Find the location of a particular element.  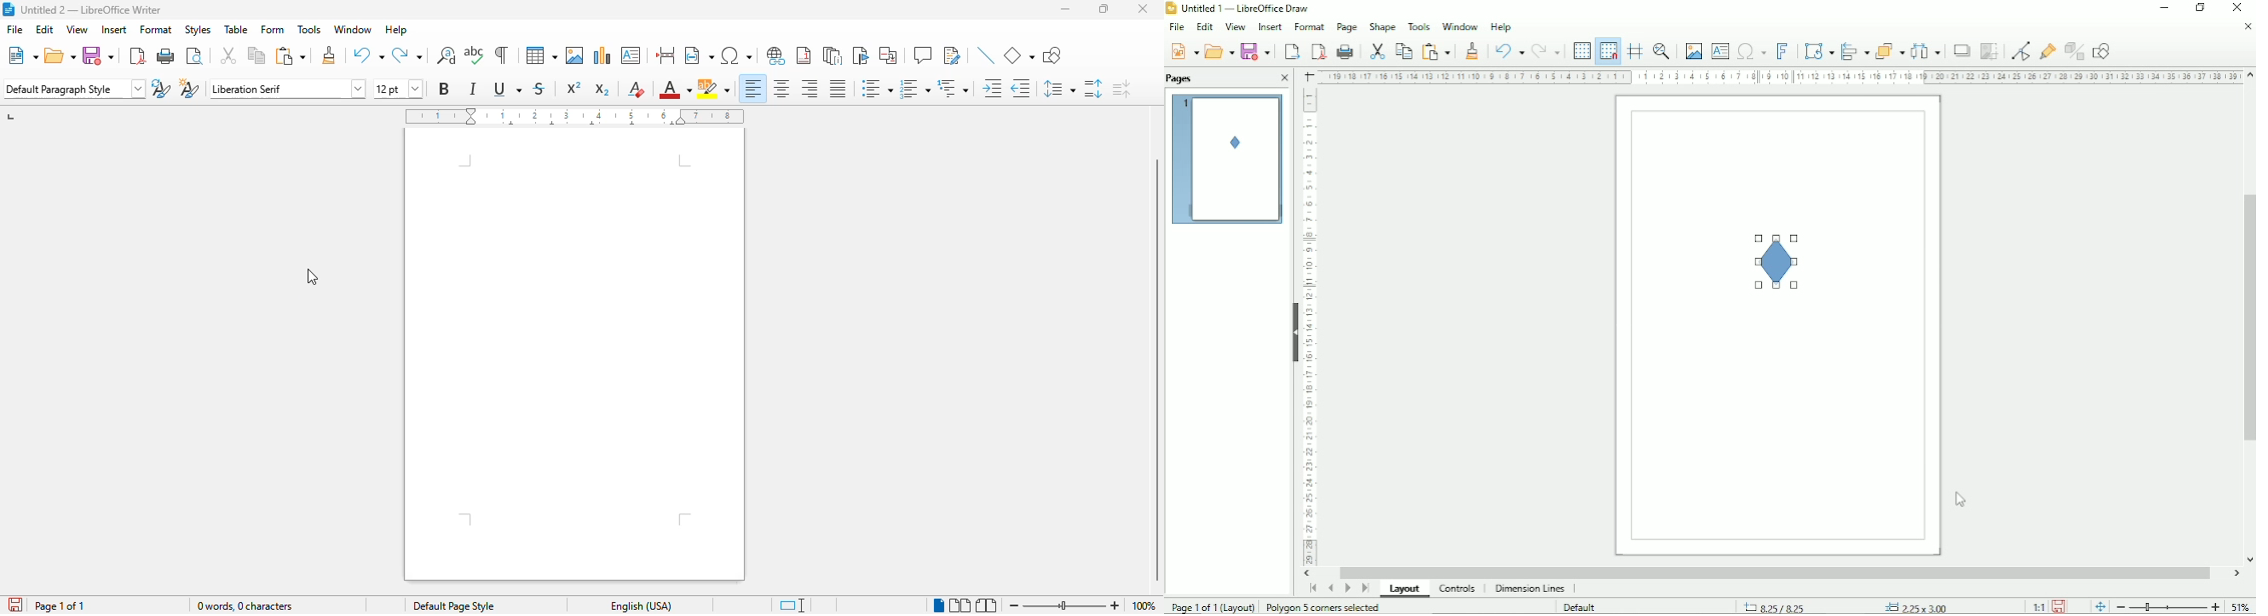

Format is located at coordinates (1307, 27).